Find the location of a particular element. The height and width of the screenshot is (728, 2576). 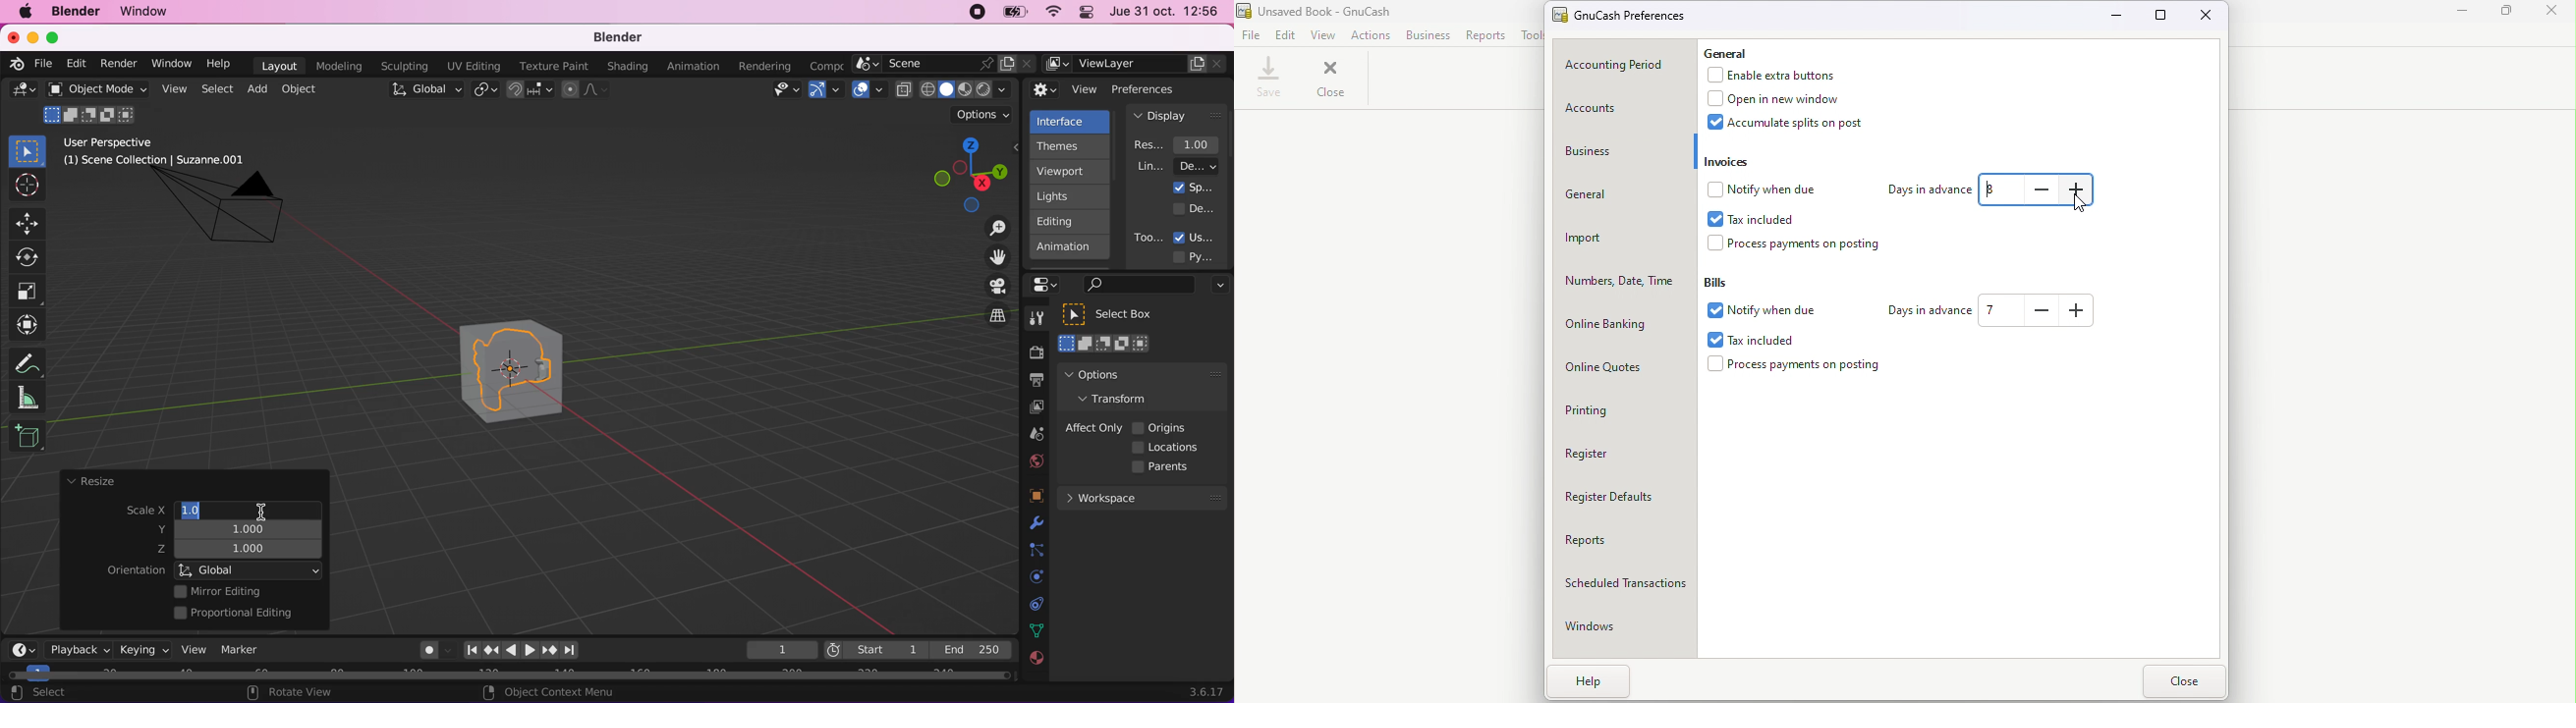

GnuCash preferences is located at coordinates (1624, 15).